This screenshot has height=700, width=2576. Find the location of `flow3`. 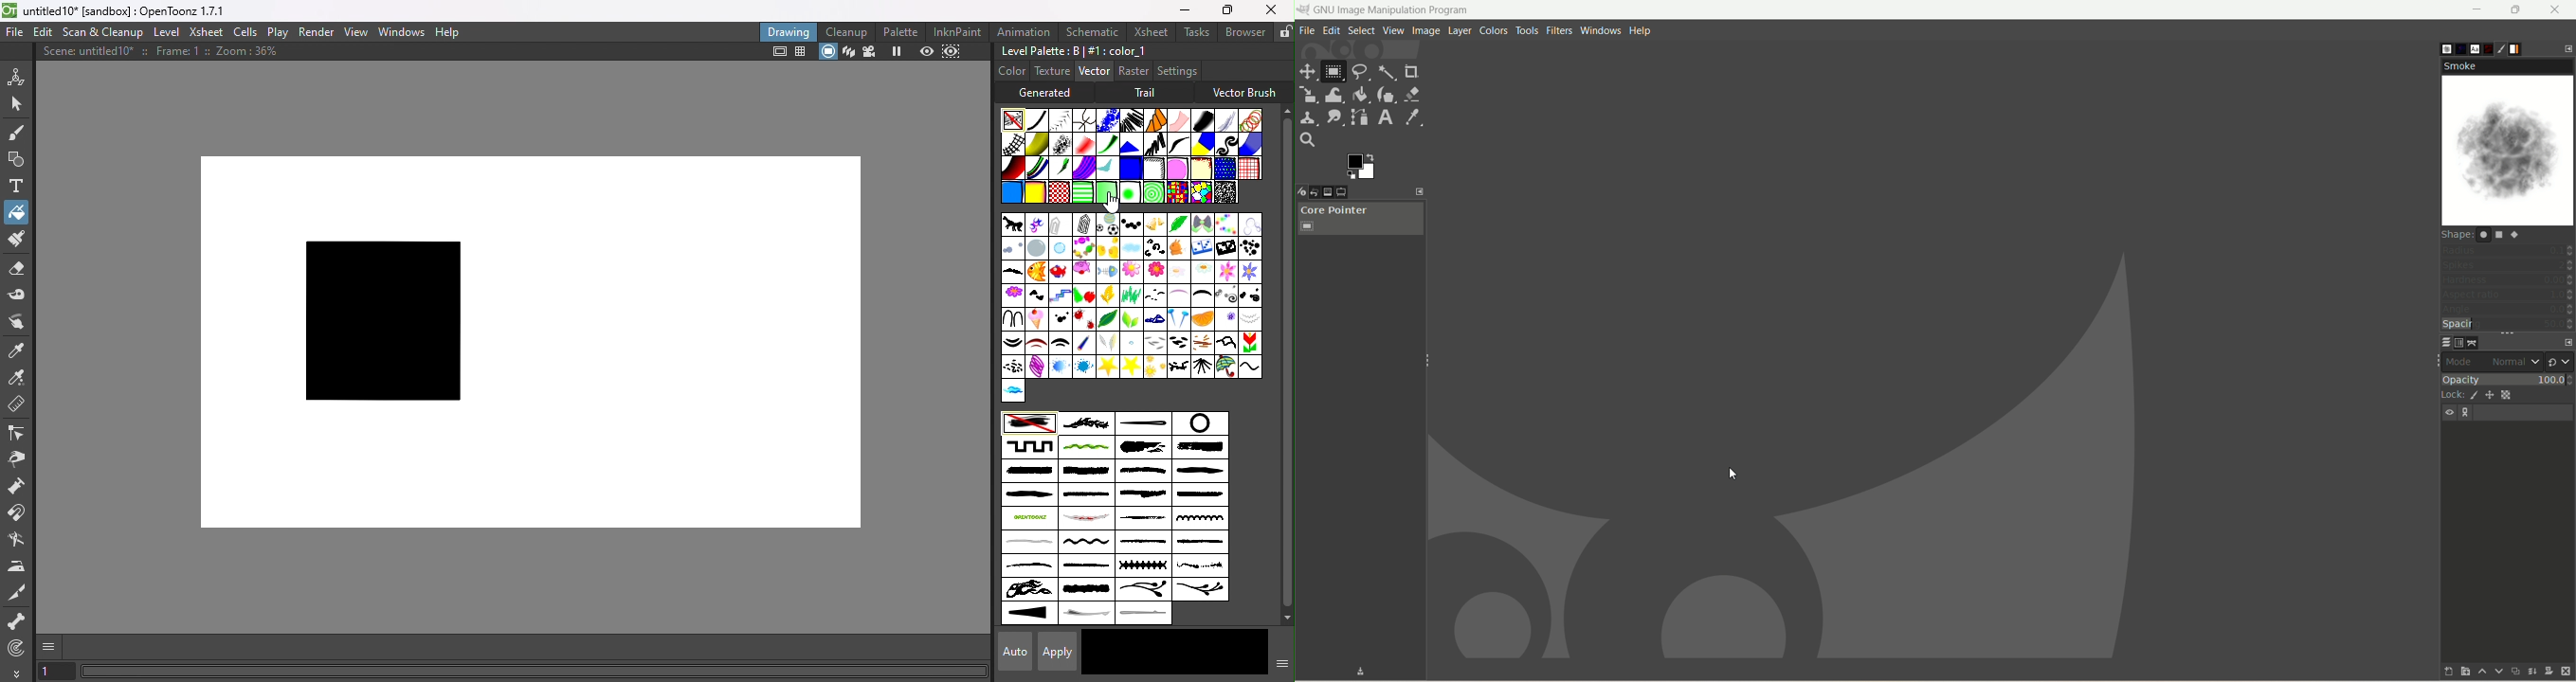

flow3 is located at coordinates (1178, 271).